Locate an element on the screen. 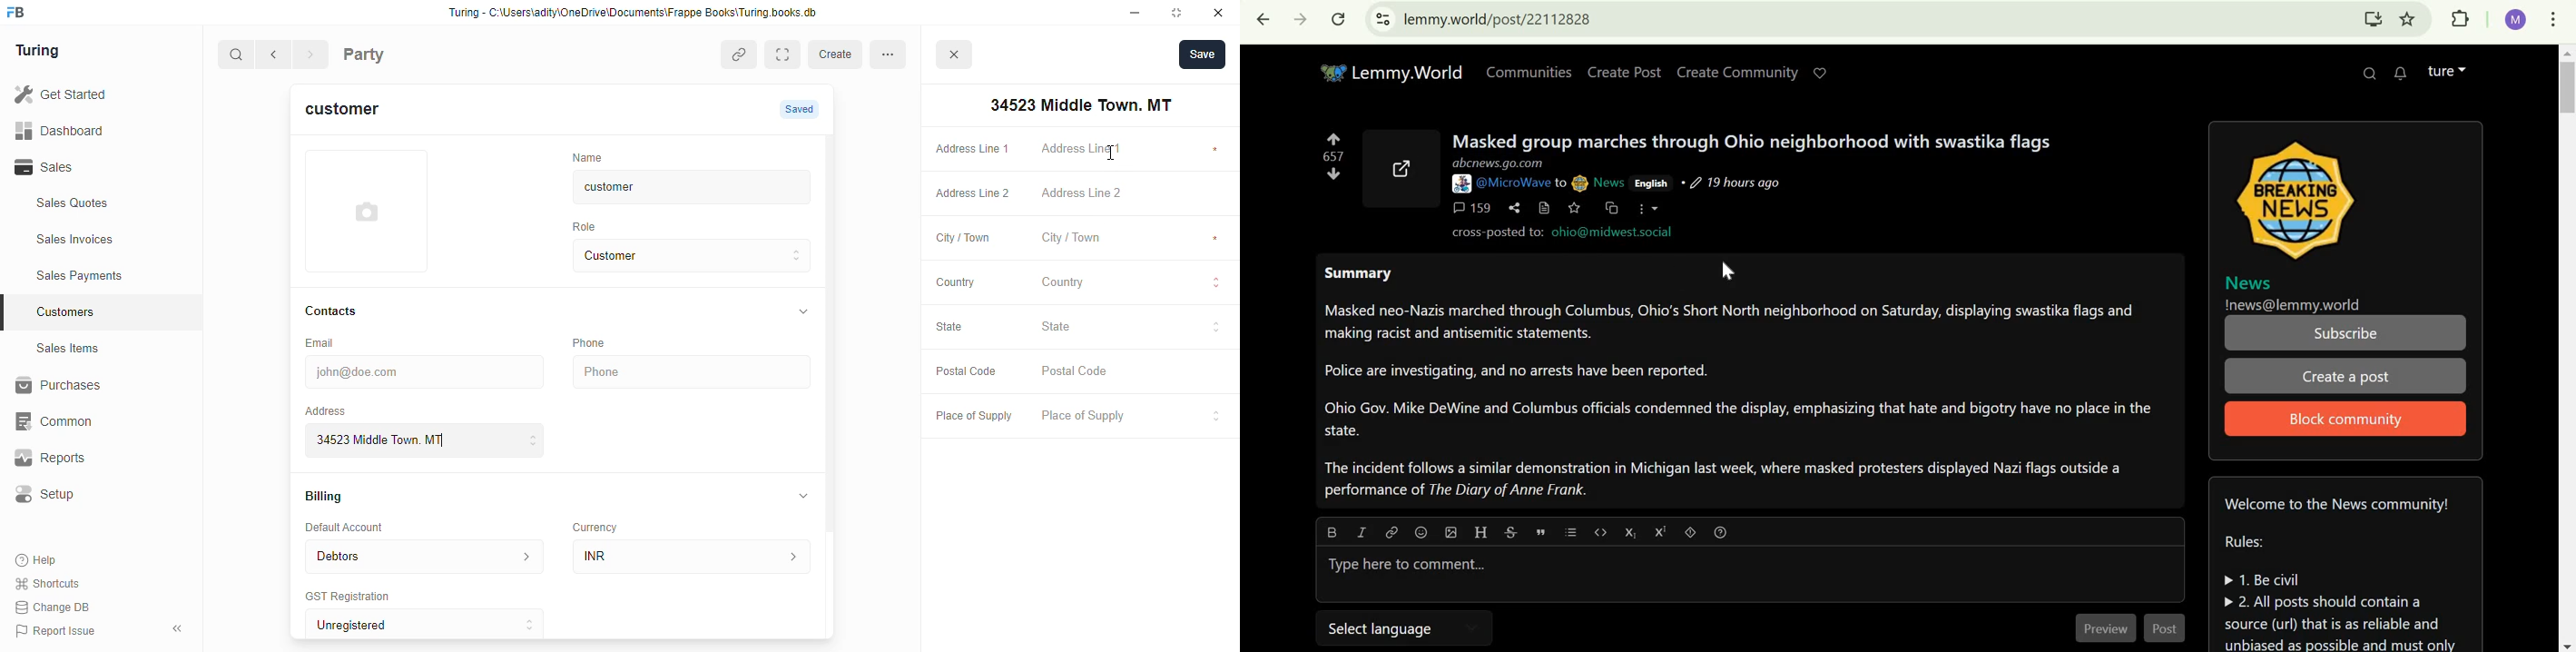 The image size is (2576, 672). 34523 Middle Town. MT is located at coordinates (428, 440).